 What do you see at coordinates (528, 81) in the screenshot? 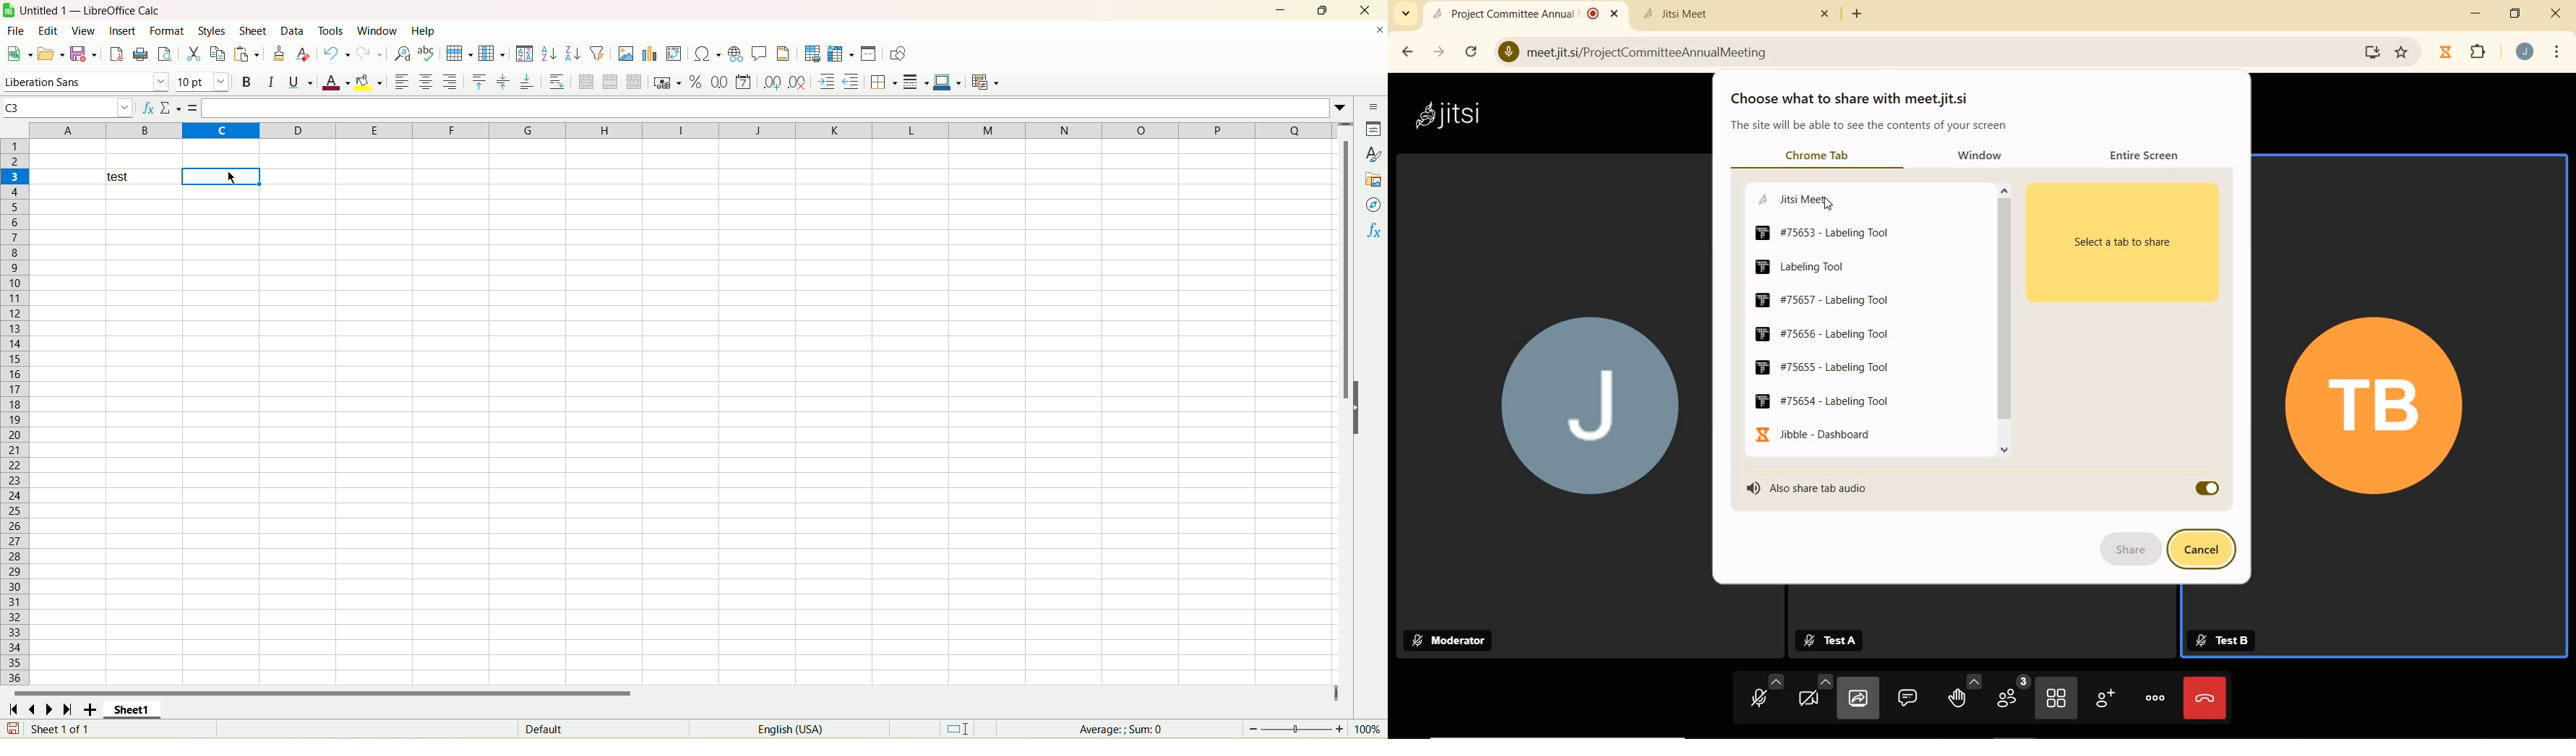
I see `align bottom` at bounding box center [528, 81].